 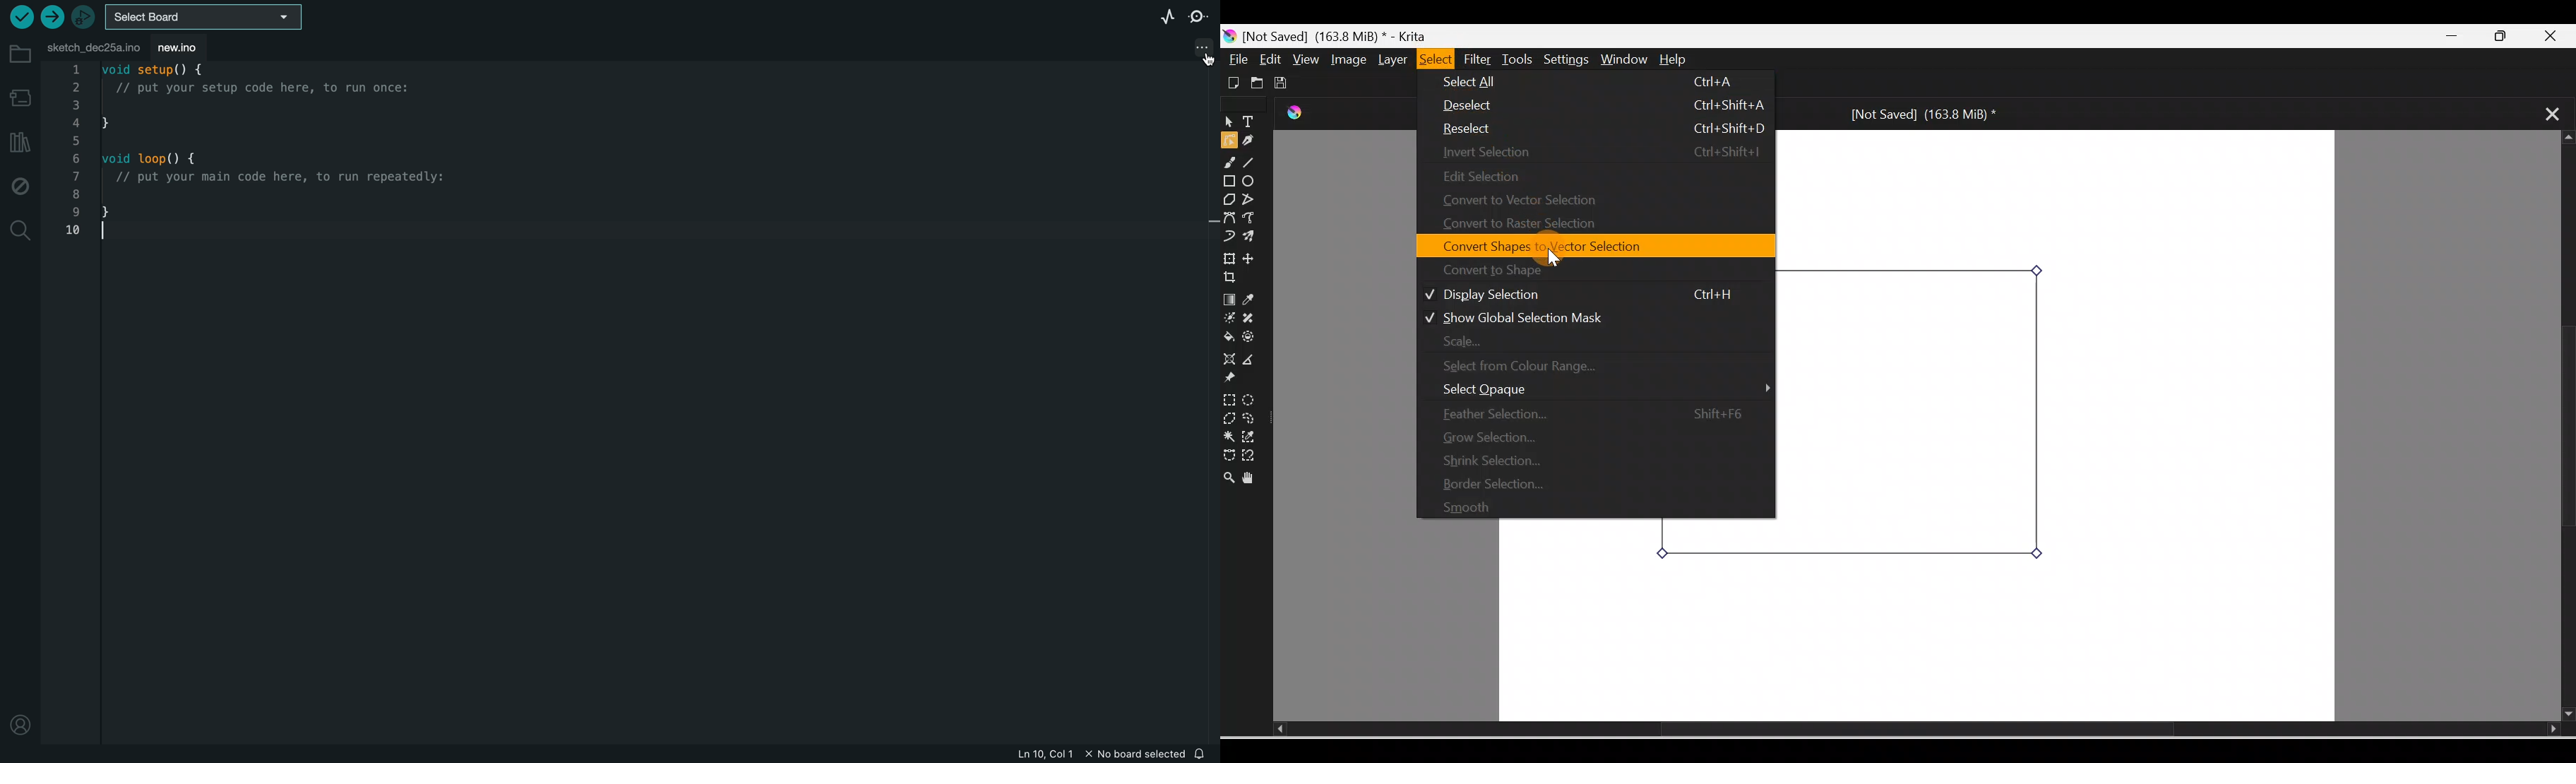 I want to click on Reference images tool, so click(x=1238, y=380).